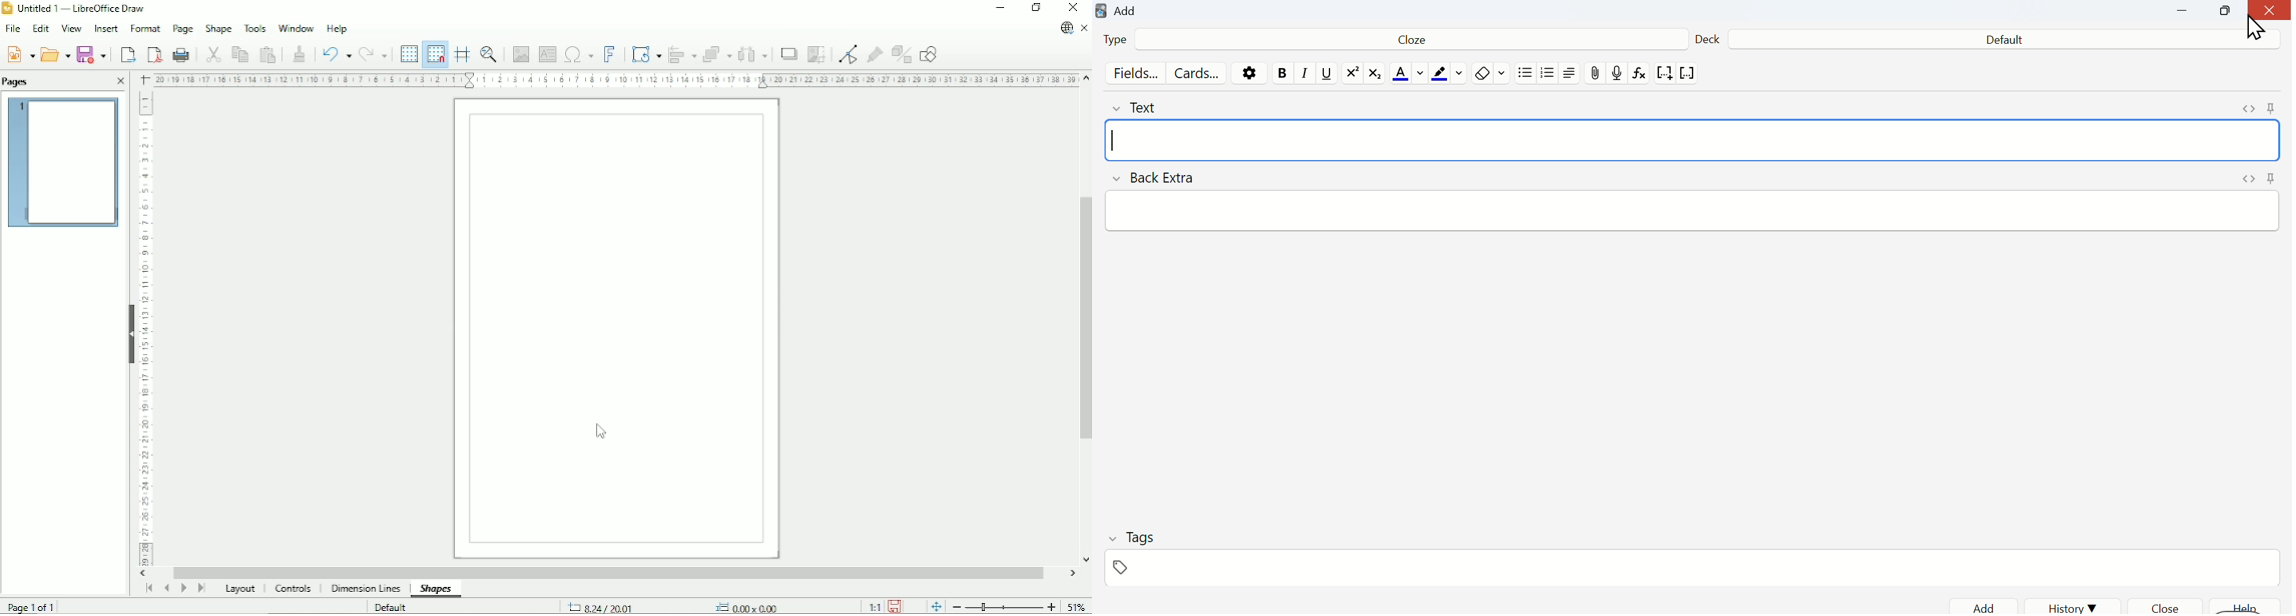  Describe the element at coordinates (1156, 178) in the screenshot. I see `Back Extra` at that location.